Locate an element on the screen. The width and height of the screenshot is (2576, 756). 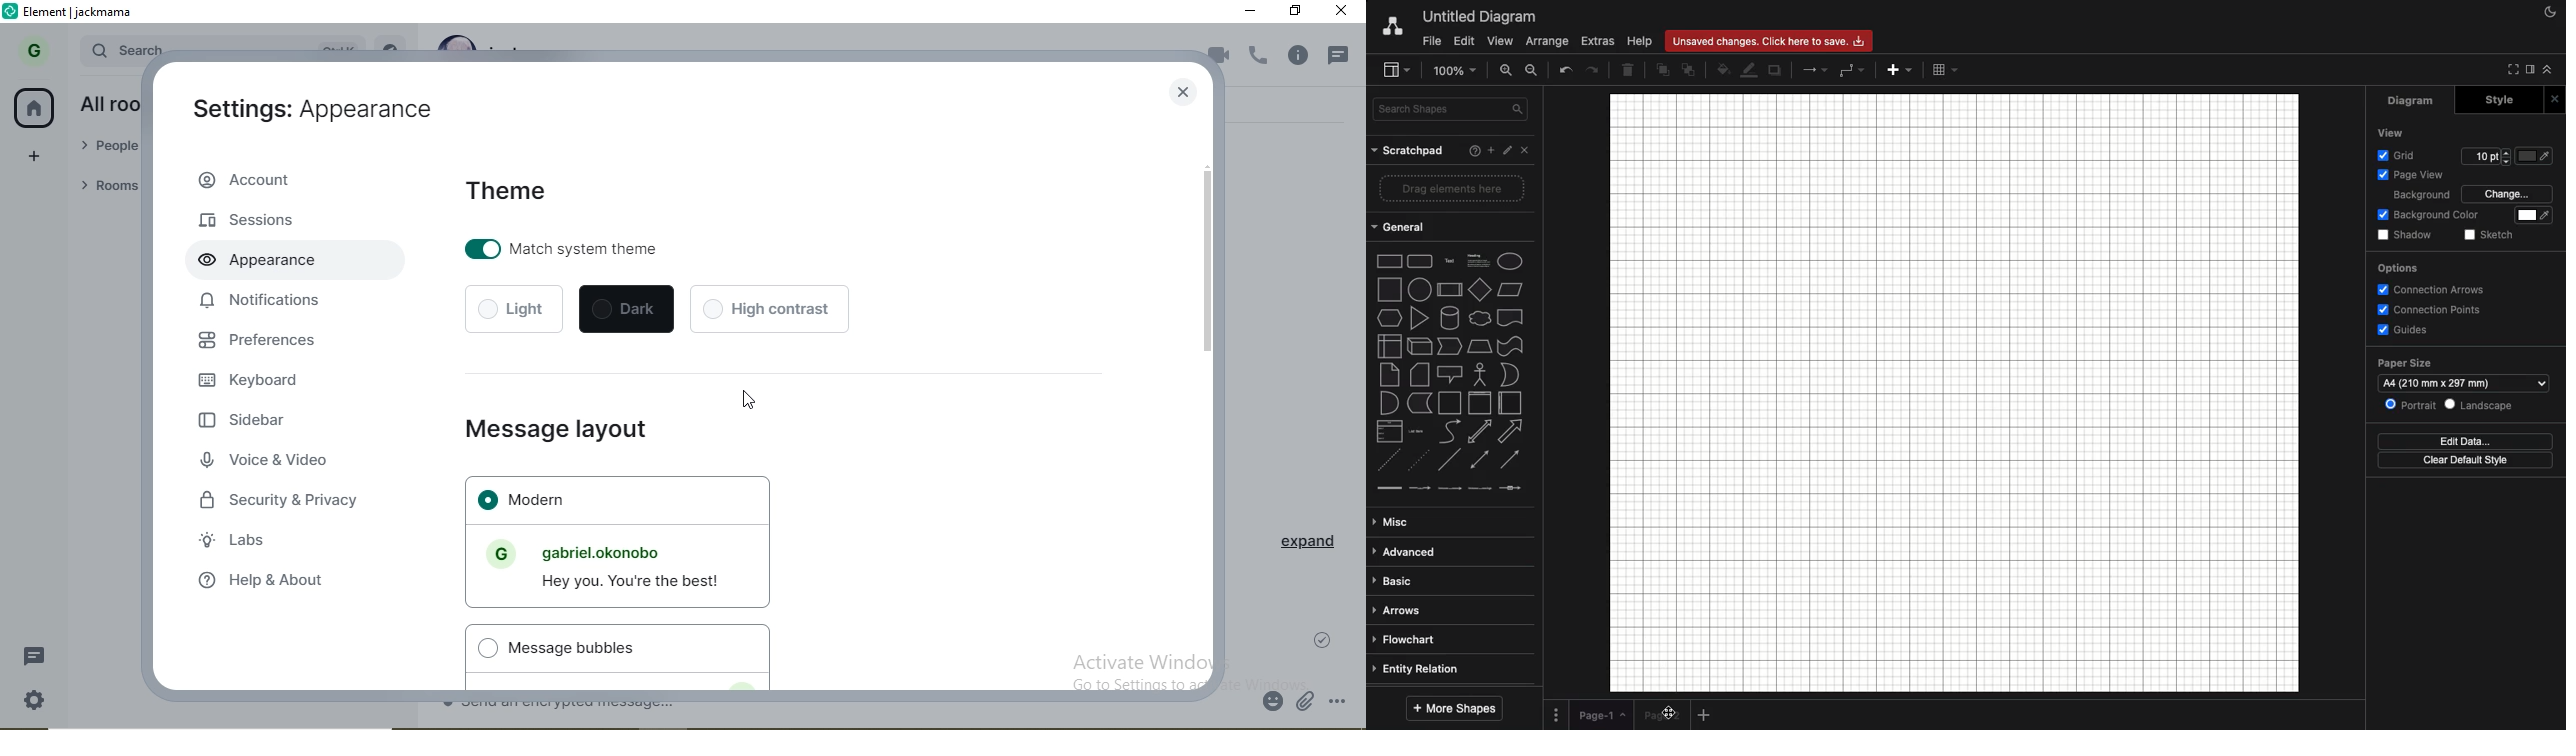
message layout is located at coordinates (547, 430).